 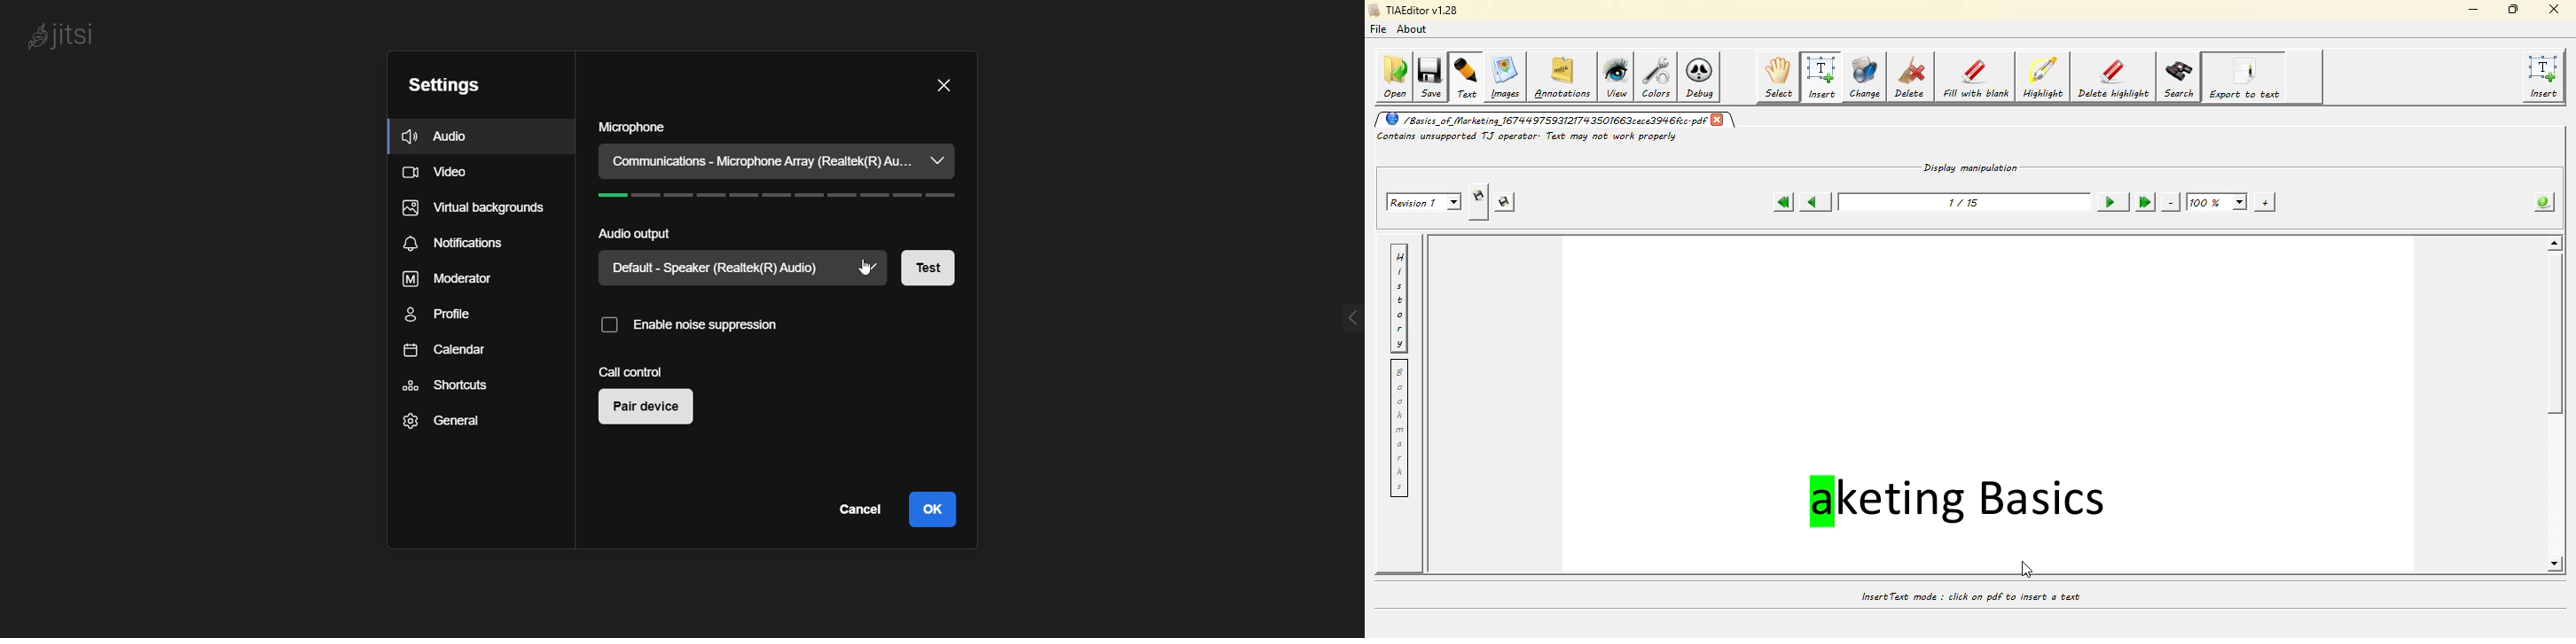 I want to click on creates new revision, so click(x=1478, y=196).